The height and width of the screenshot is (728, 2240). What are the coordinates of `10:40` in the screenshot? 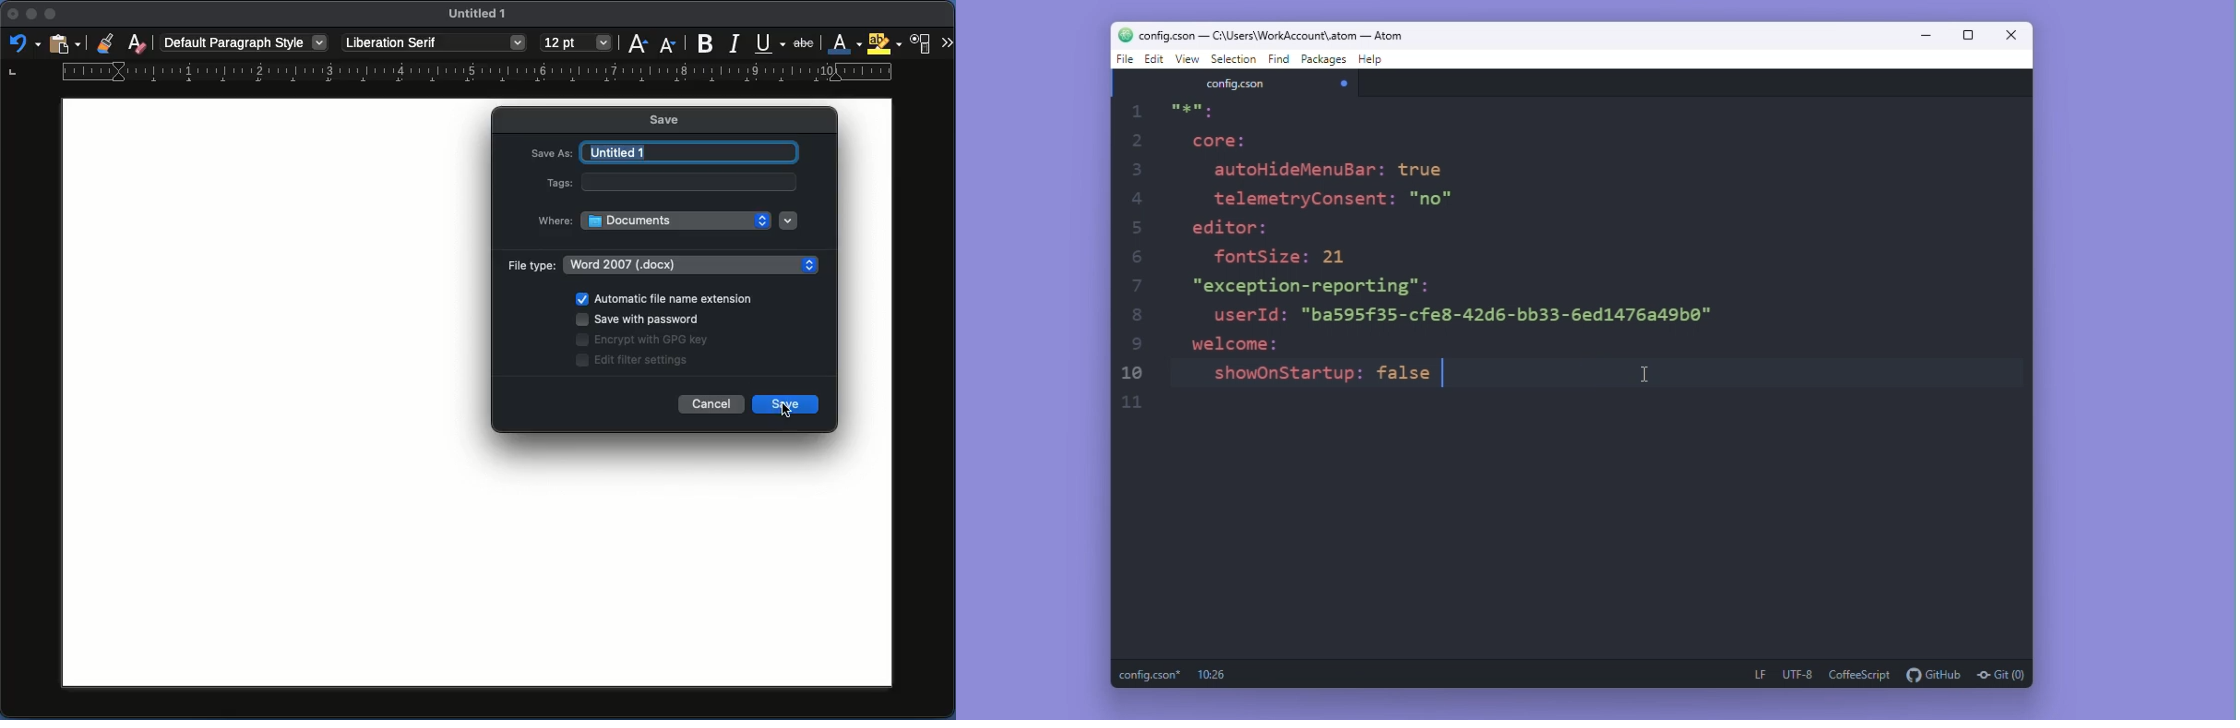 It's located at (1208, 675).